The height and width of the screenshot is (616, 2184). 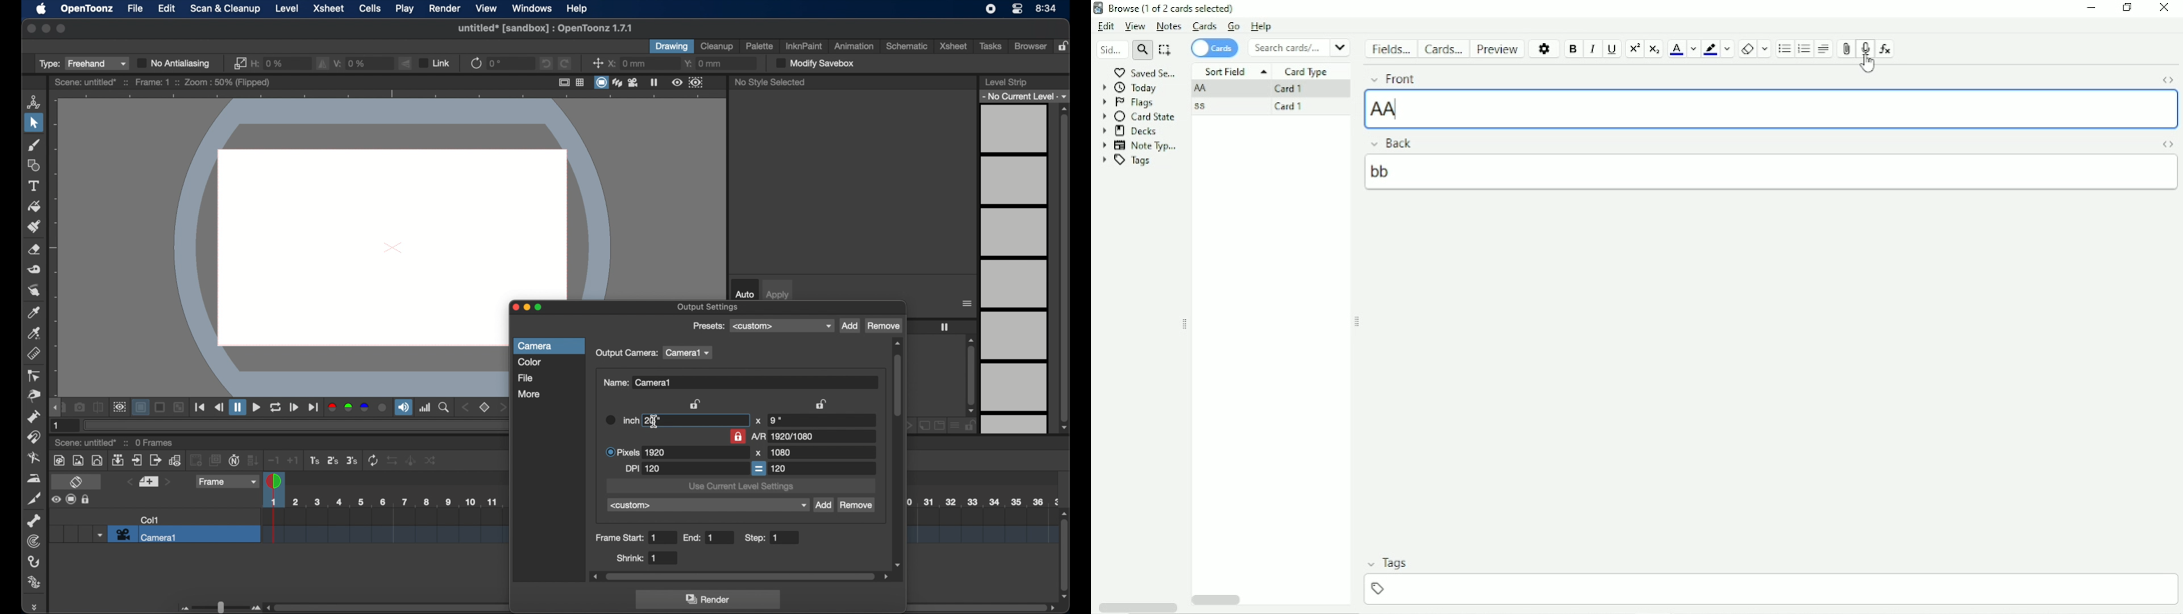 I want to click on Horizontal scrollbar, so click(x=1137, y=606).